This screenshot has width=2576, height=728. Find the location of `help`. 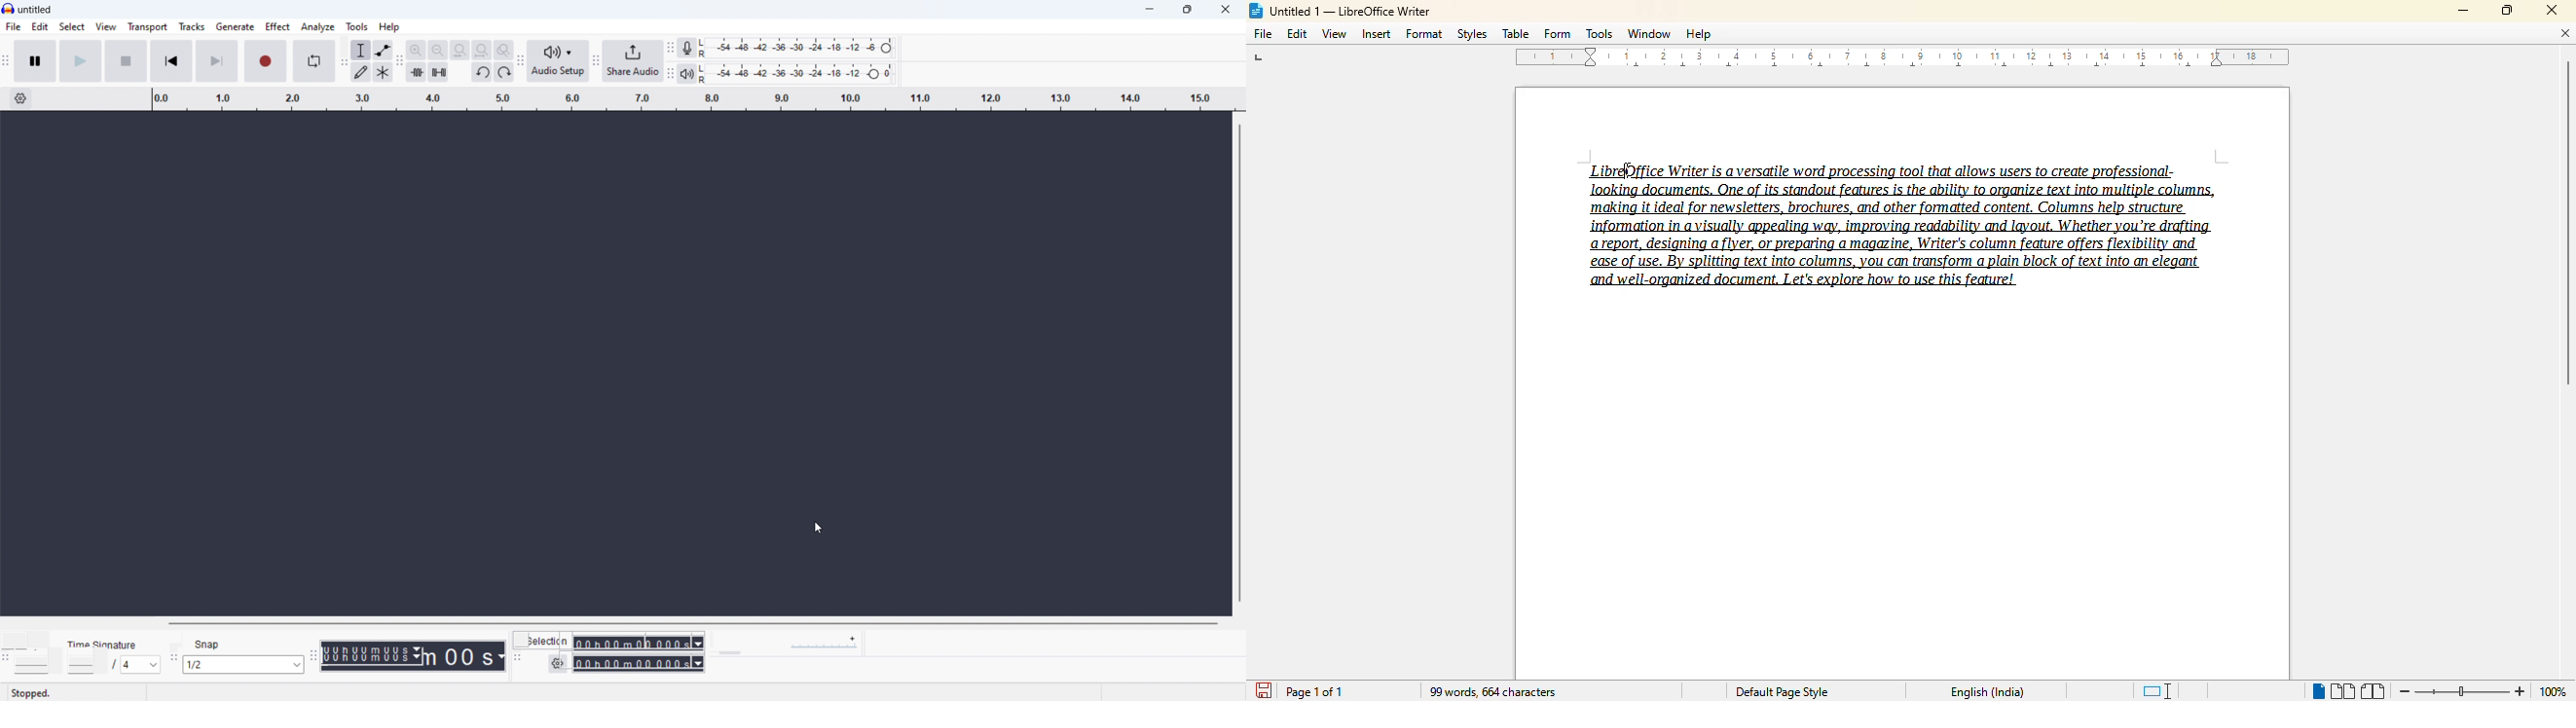

help is located at coordinates (389, 27).